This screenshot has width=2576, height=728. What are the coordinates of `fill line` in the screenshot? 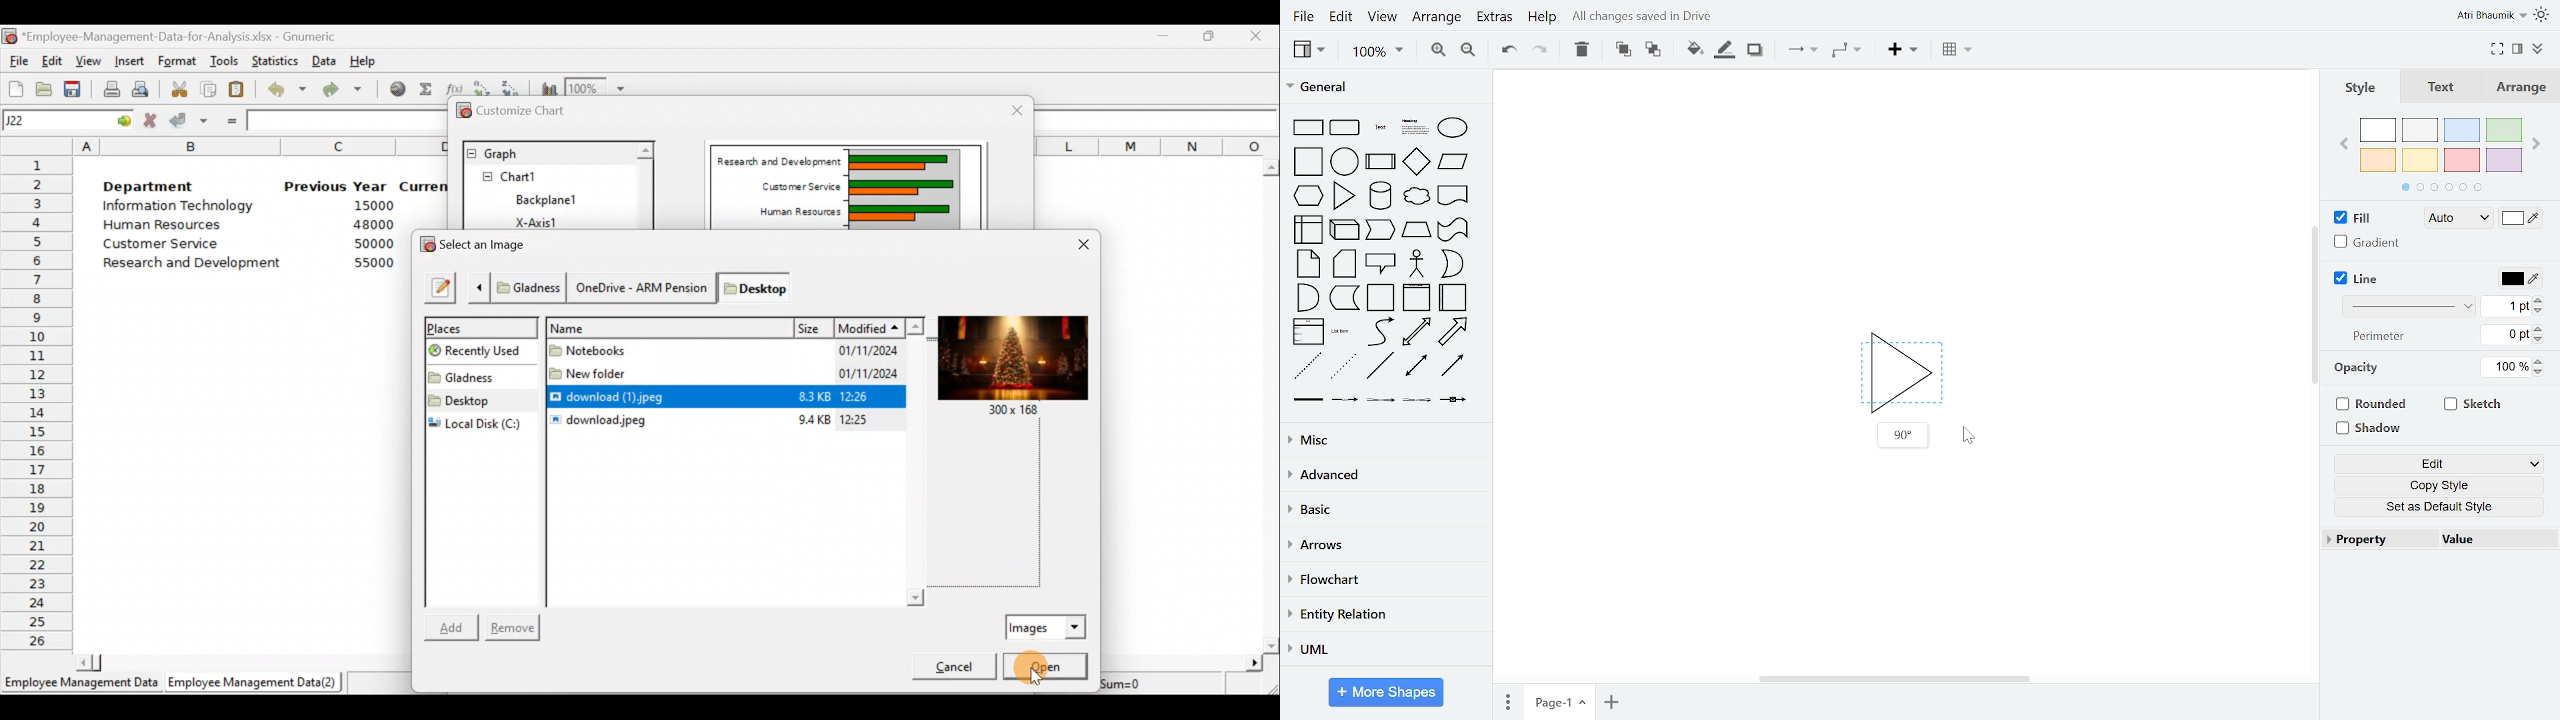 It's located at (1724, 49).